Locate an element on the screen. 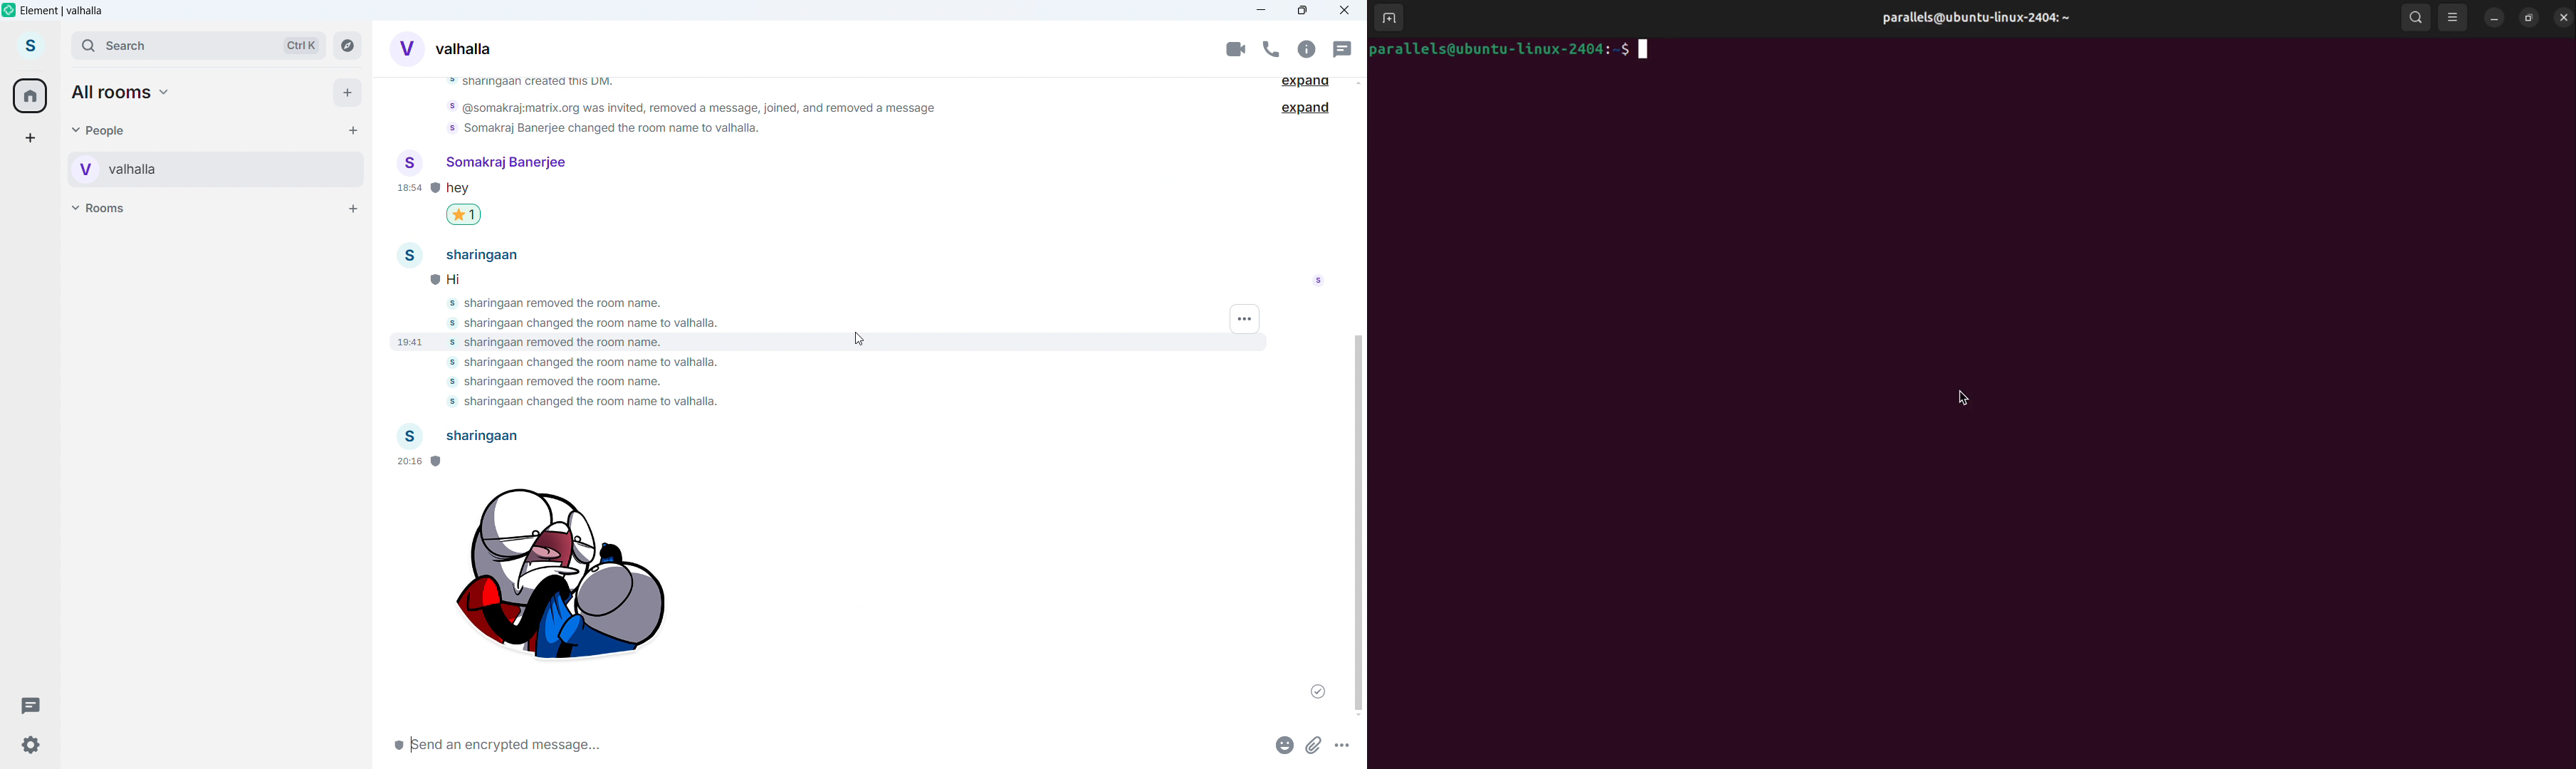 The image size is (2576, 784). Write message is located at coordinates (597, 744).